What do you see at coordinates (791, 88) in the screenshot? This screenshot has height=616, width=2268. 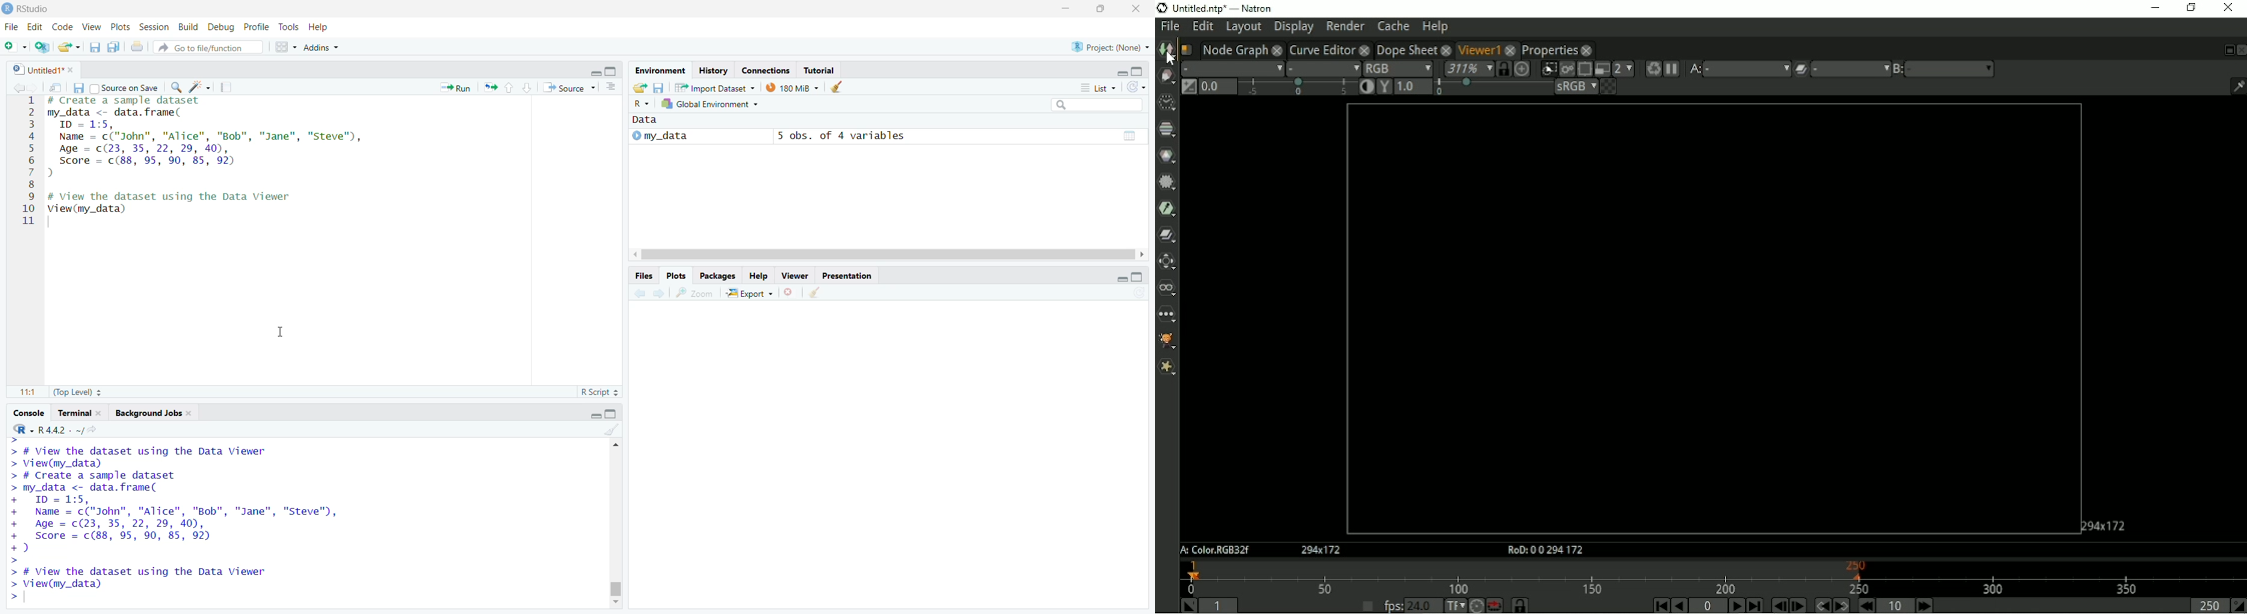 I see `180MB used by R session` at bounding box center [791, 88].